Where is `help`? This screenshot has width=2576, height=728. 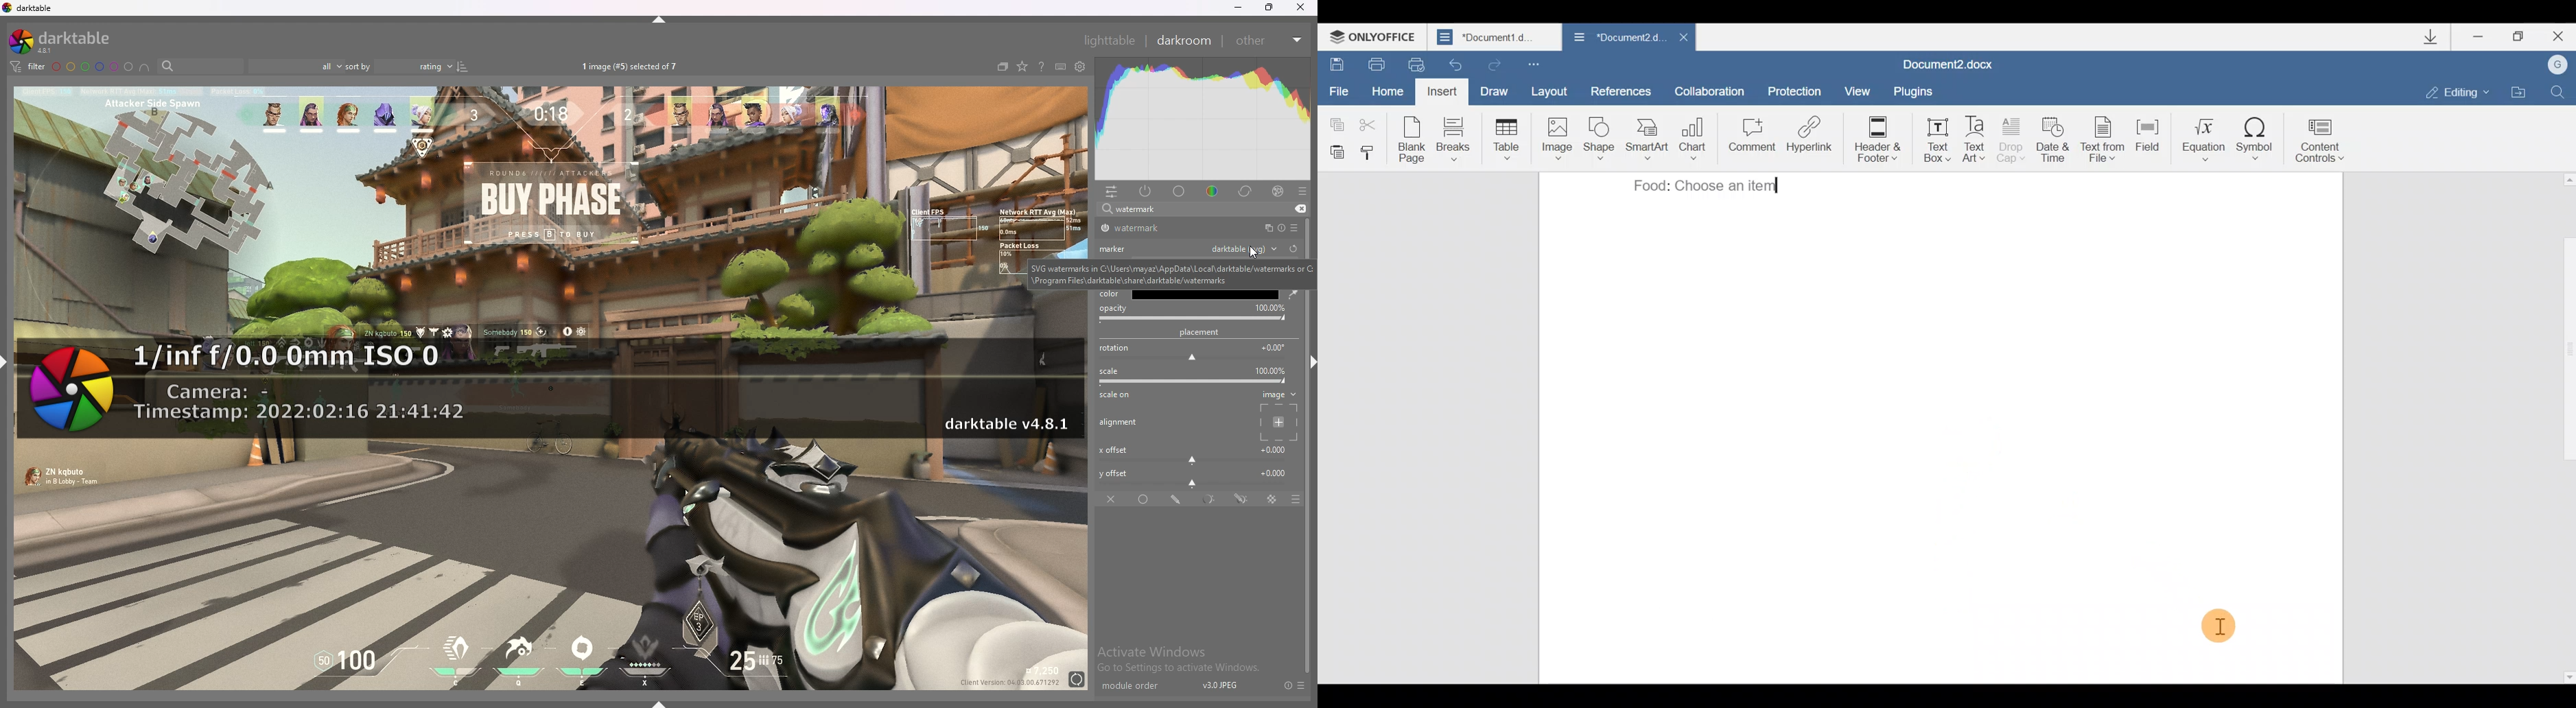 help is located at coordinates (1041, 68).